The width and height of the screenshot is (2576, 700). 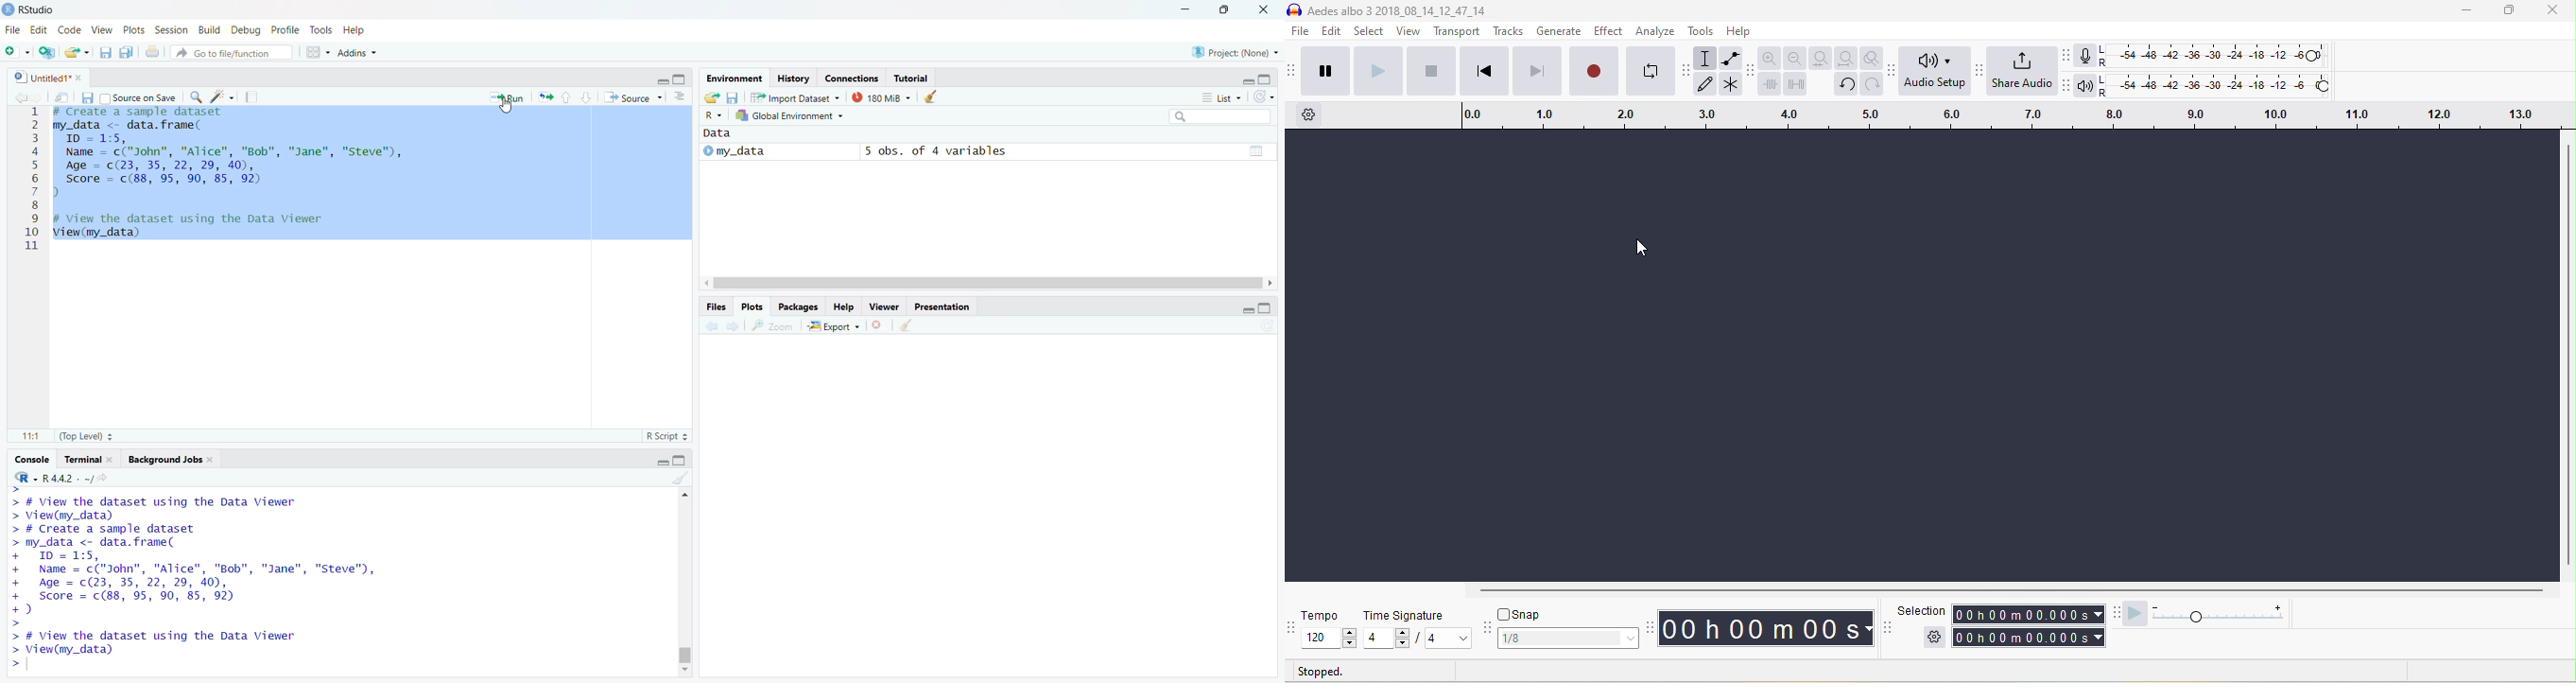 I want to click on Load workspace, so click(x=714, y=98).